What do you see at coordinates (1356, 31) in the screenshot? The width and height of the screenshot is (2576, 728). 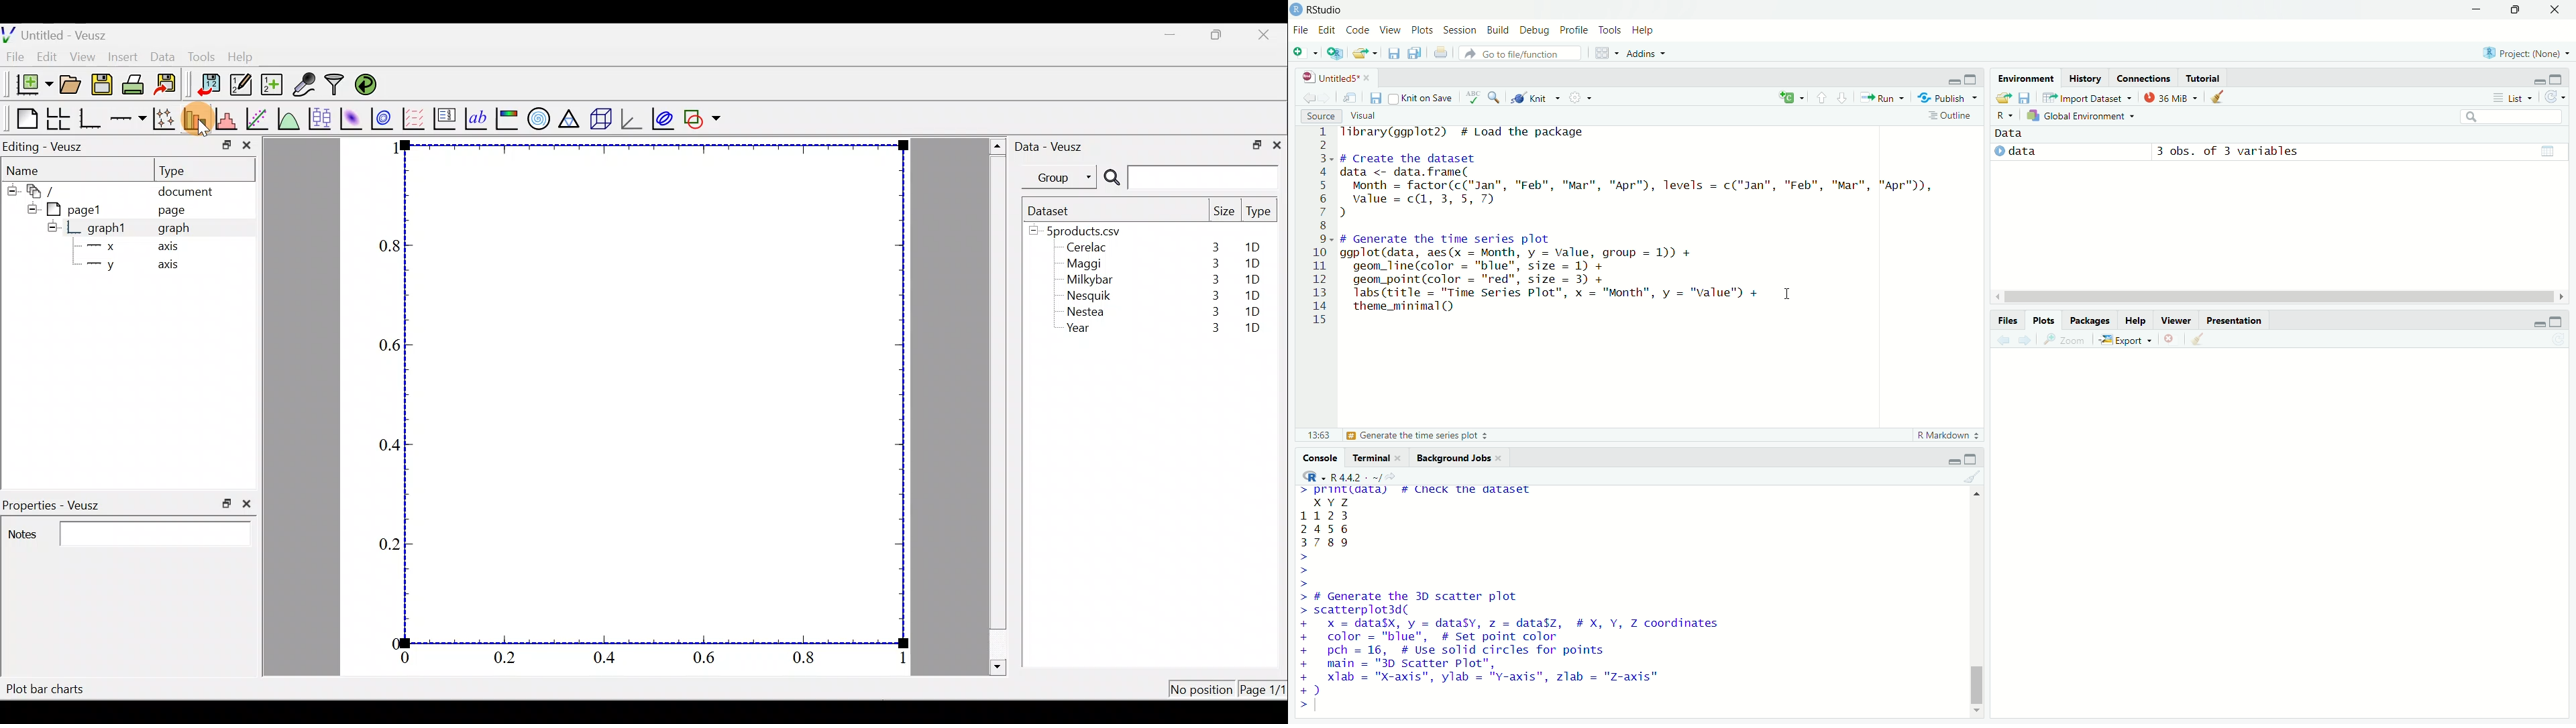 I see `Code` at bounding box center [1356, 31].